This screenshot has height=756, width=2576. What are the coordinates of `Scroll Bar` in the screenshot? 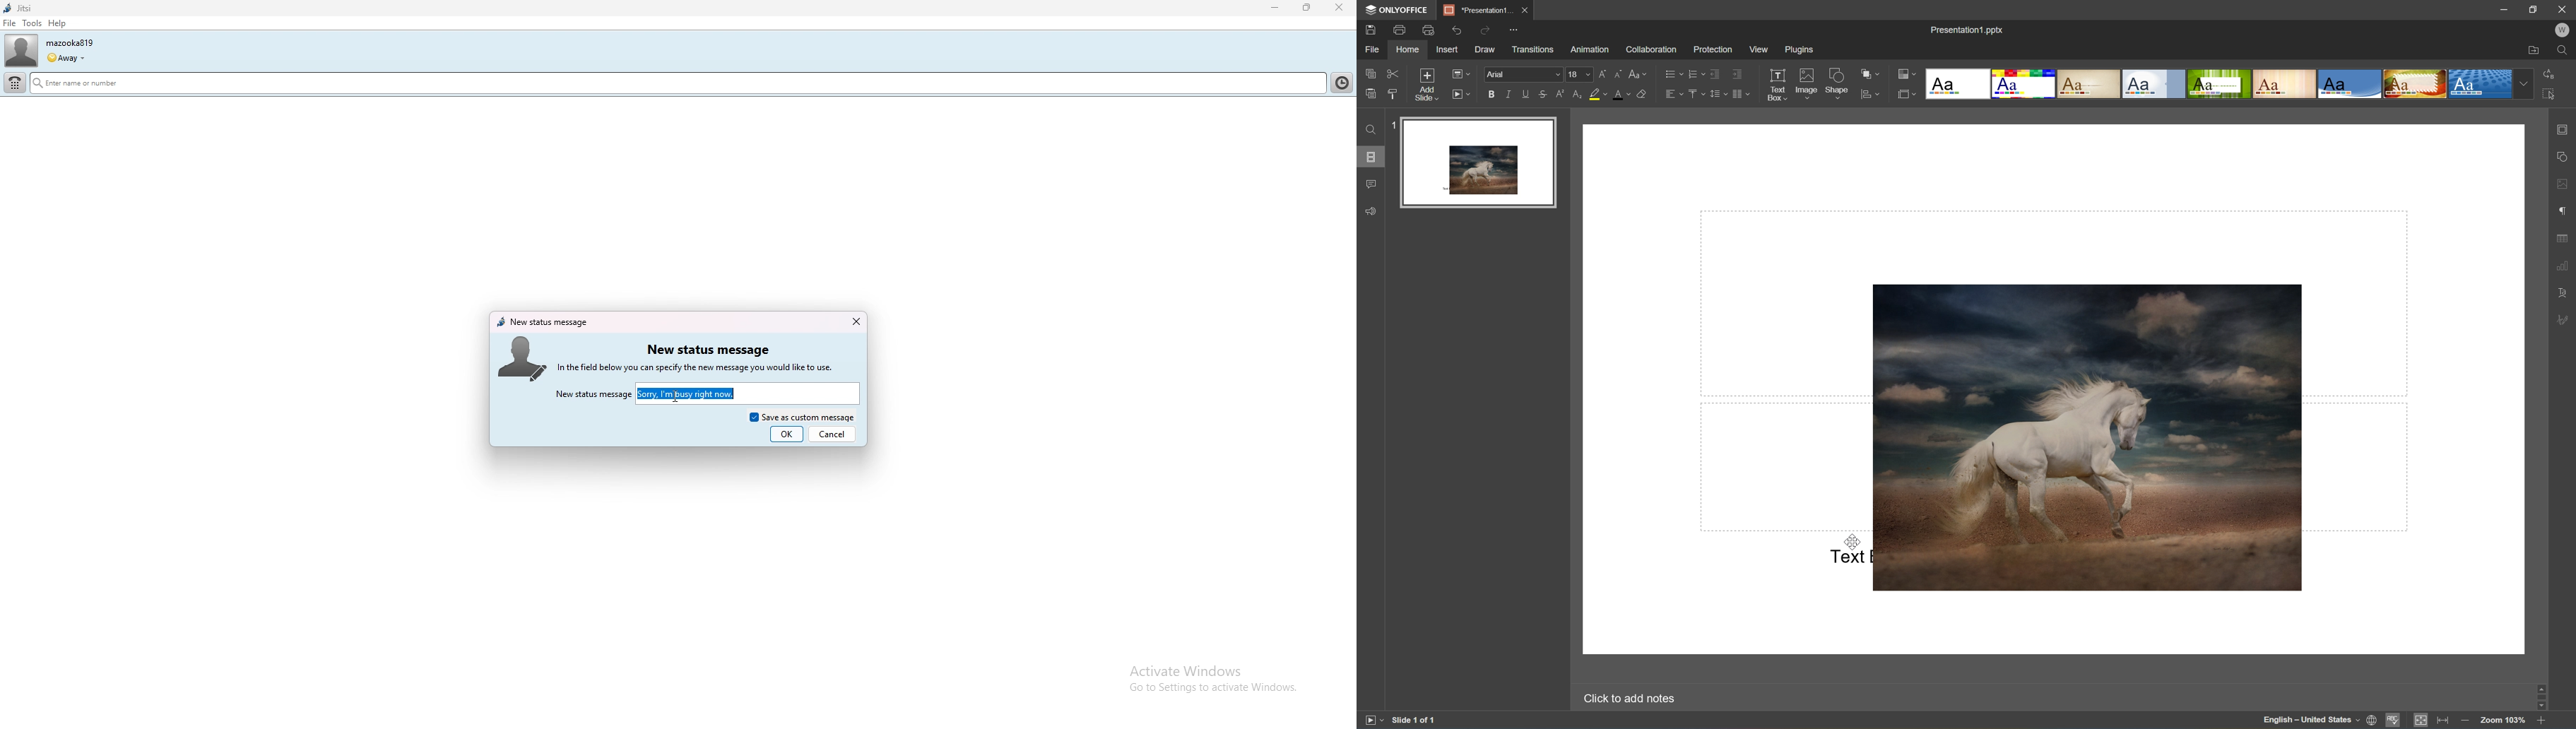 It's located at (2544, 695).